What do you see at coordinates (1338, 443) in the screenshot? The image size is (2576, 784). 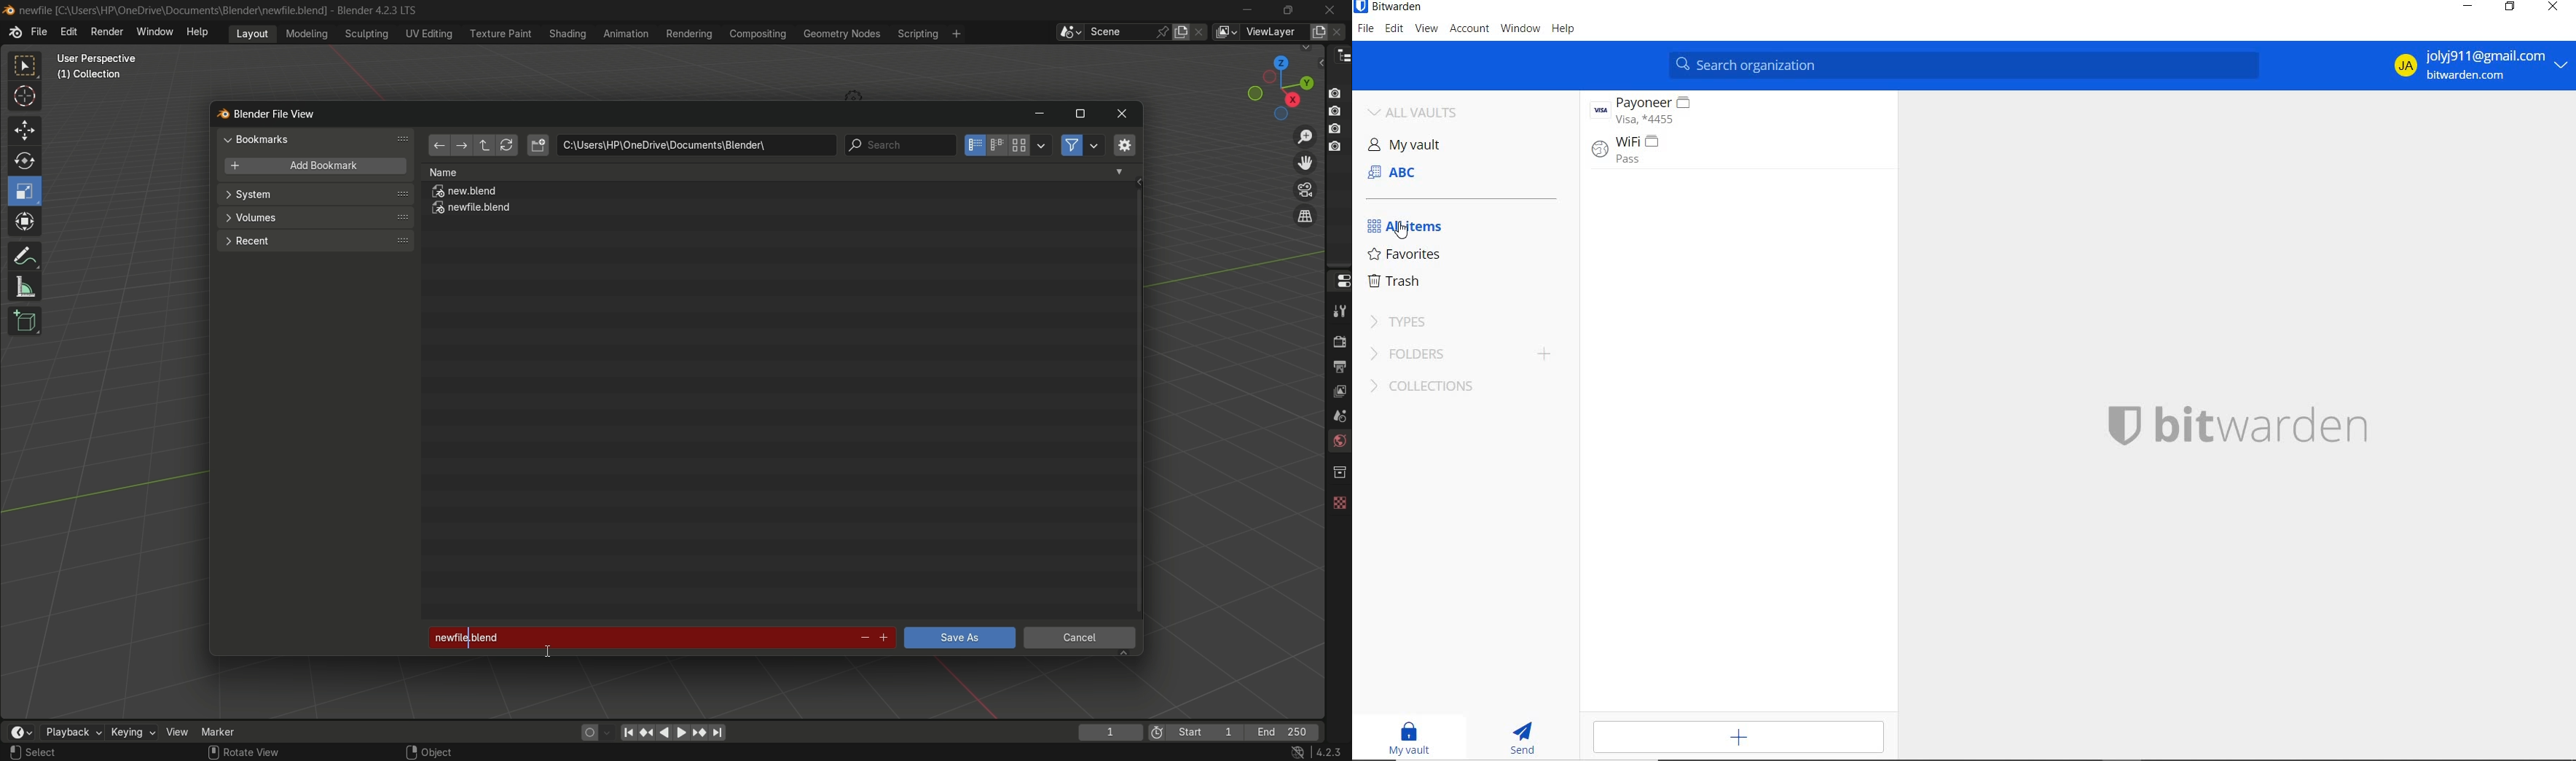 I see `world` at bounding box center [1338, 443].